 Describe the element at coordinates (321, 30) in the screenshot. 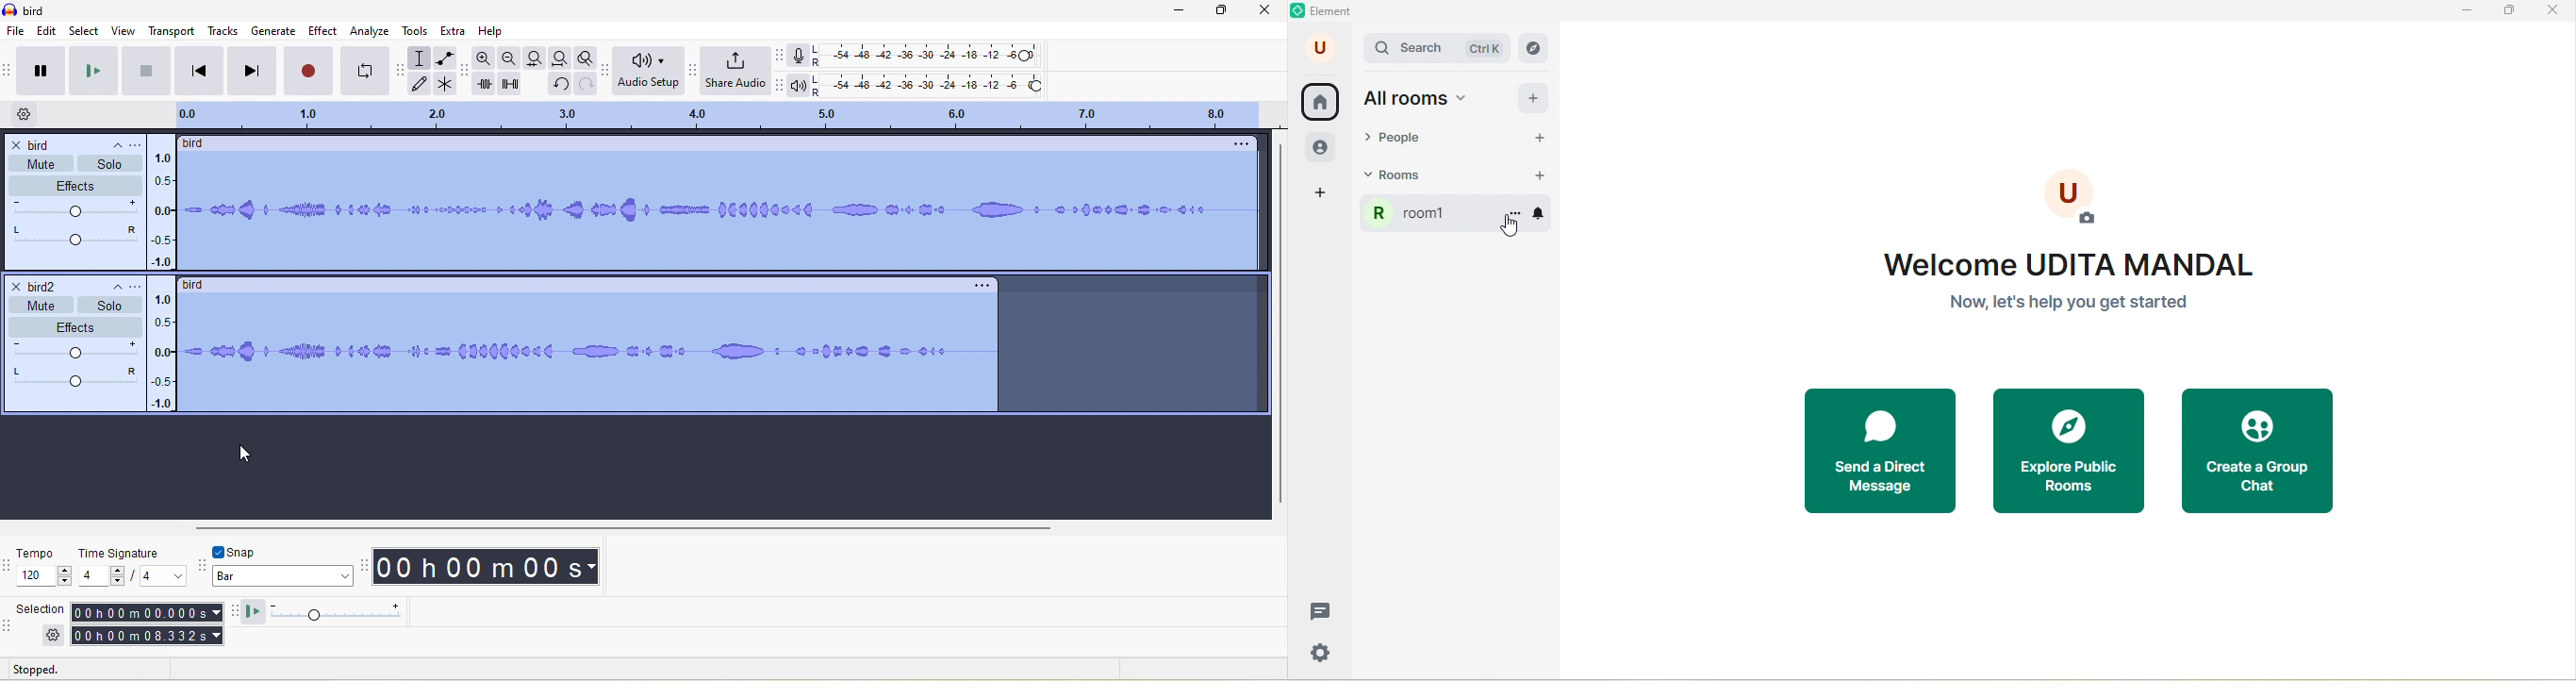

I see `effect` at that location.